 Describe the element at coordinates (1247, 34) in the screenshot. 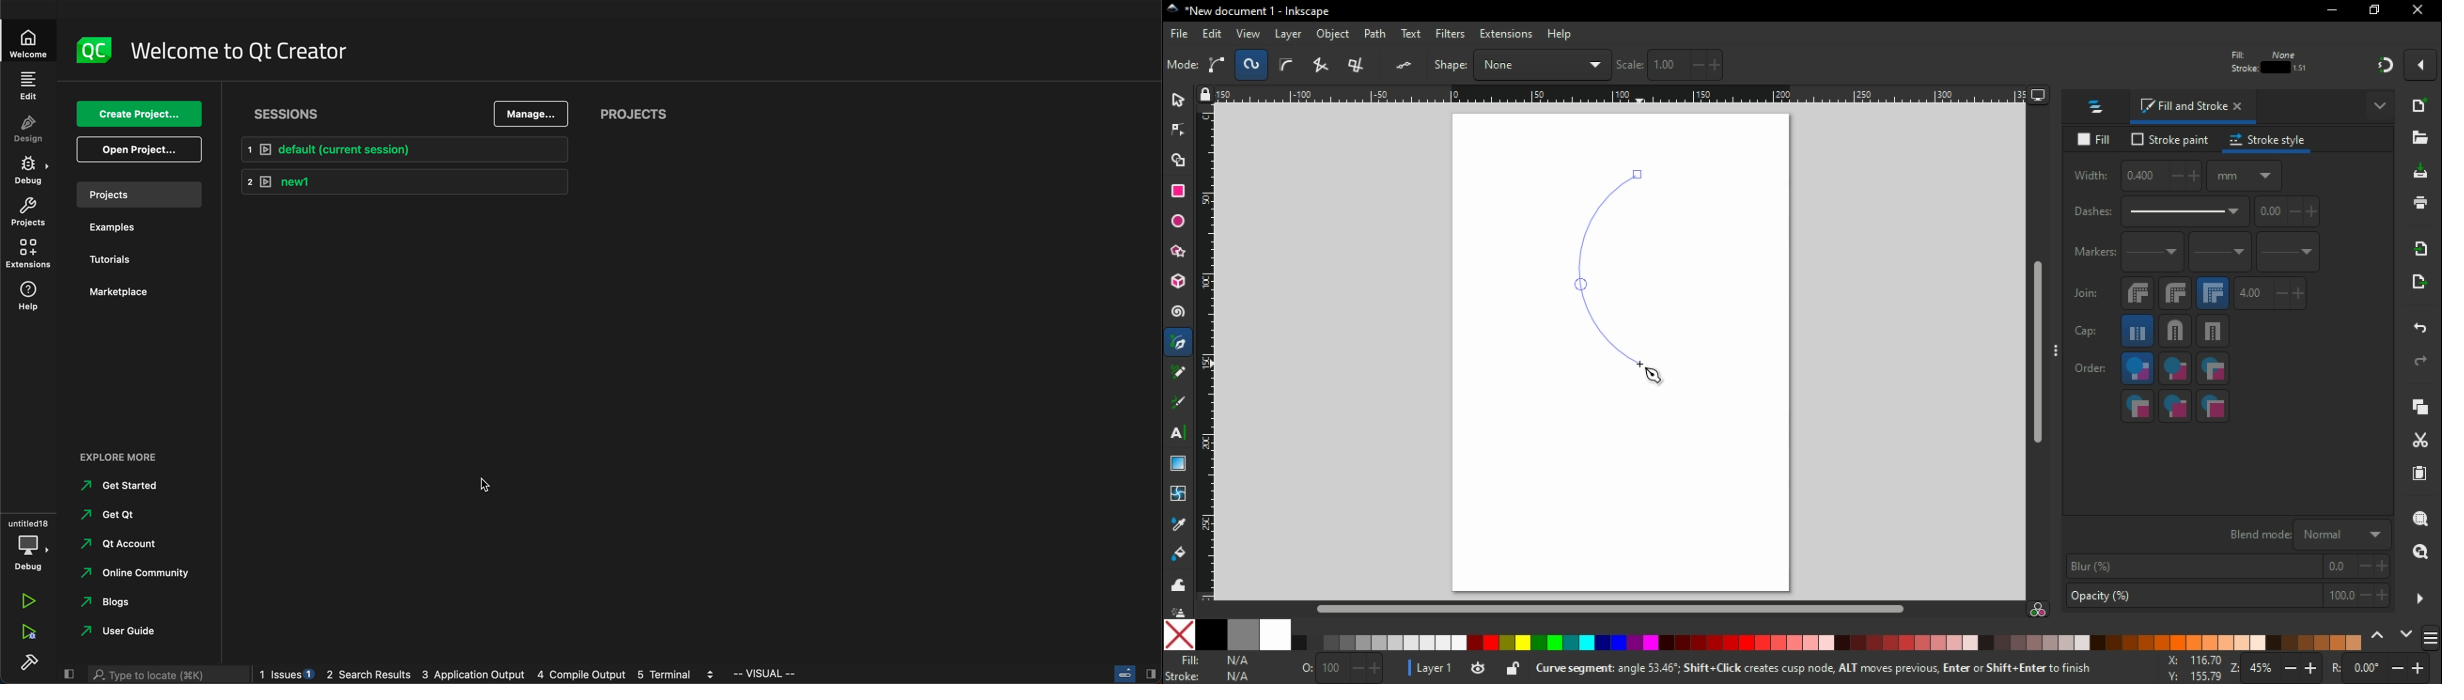

I see `view` at that location.